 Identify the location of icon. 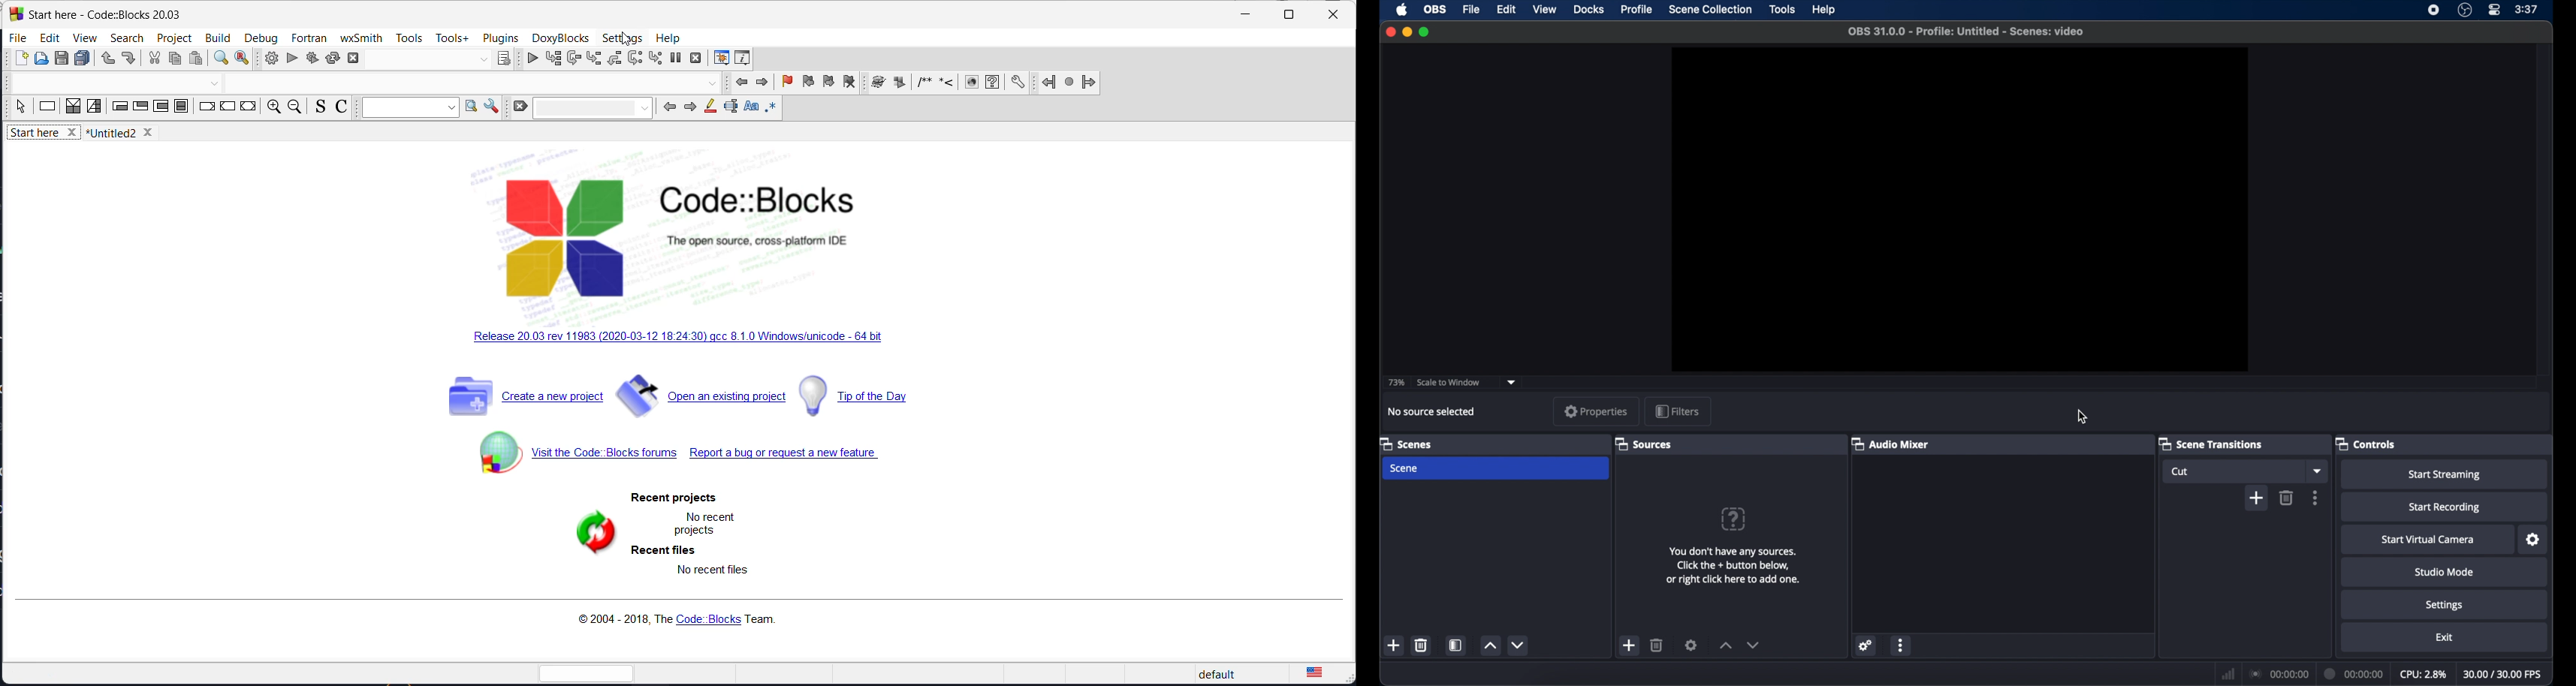
(899, 83).